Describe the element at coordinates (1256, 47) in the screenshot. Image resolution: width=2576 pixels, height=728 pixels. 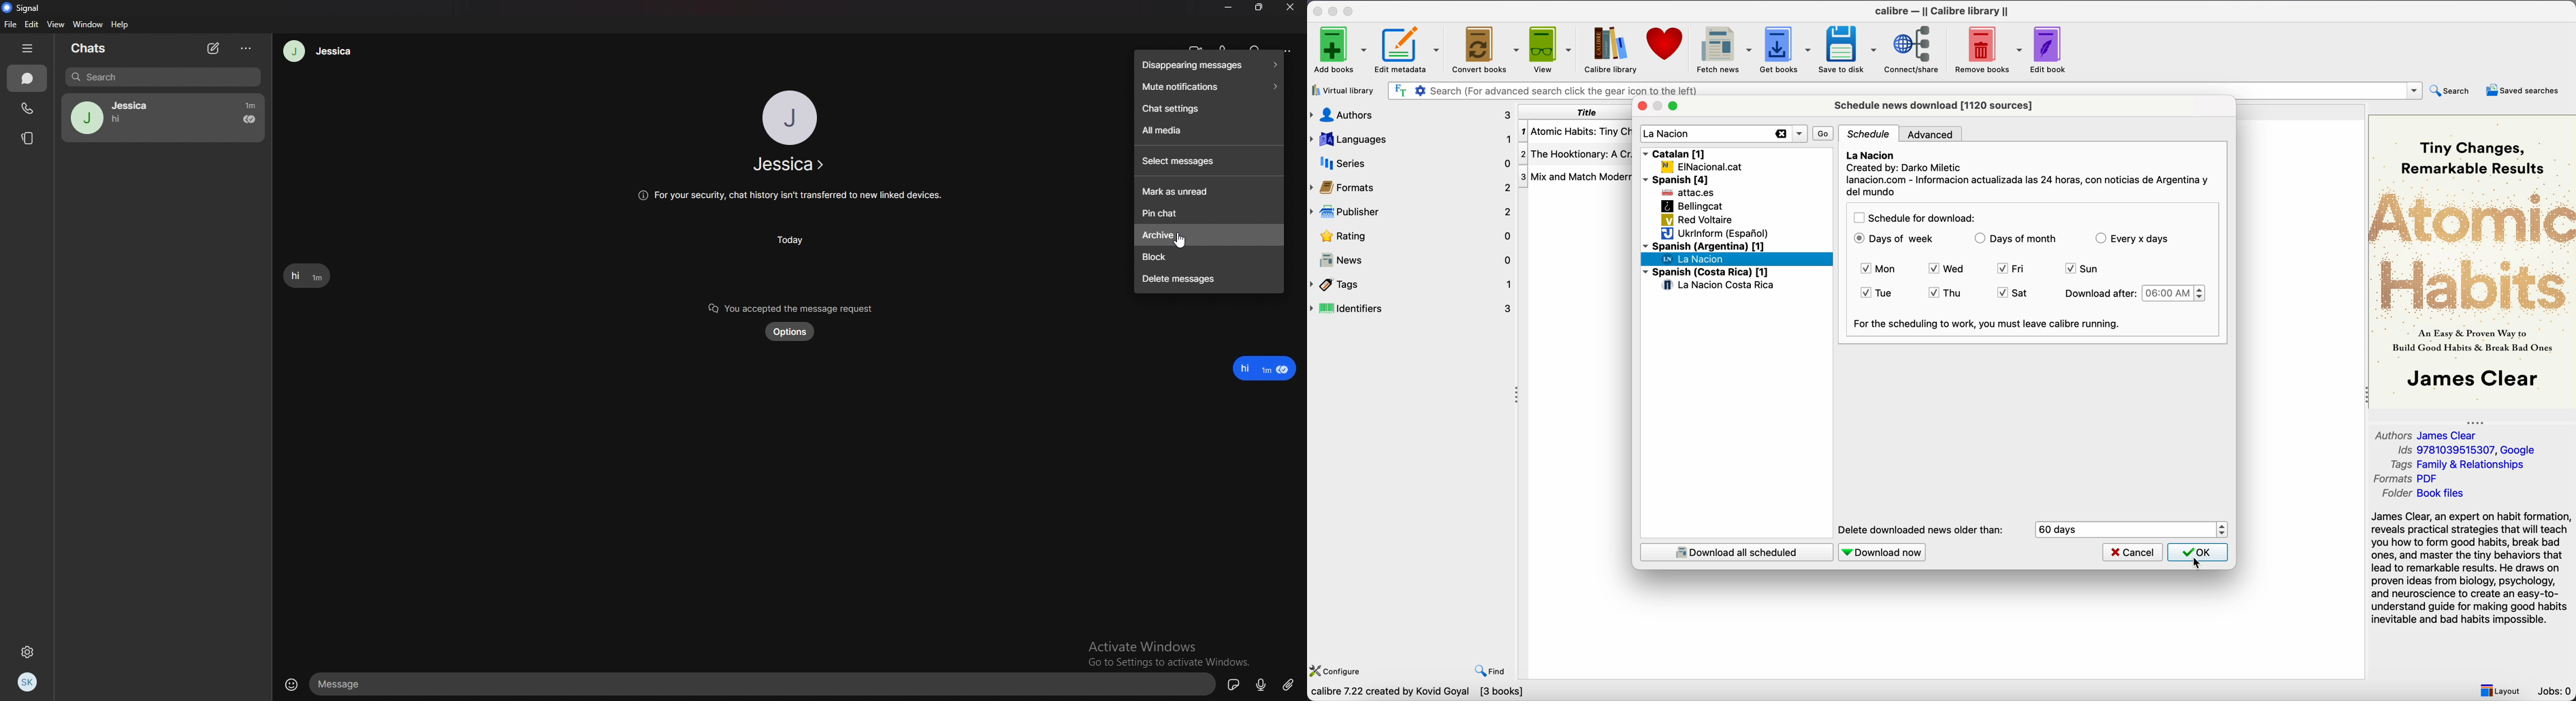
I see `Search` at that location.